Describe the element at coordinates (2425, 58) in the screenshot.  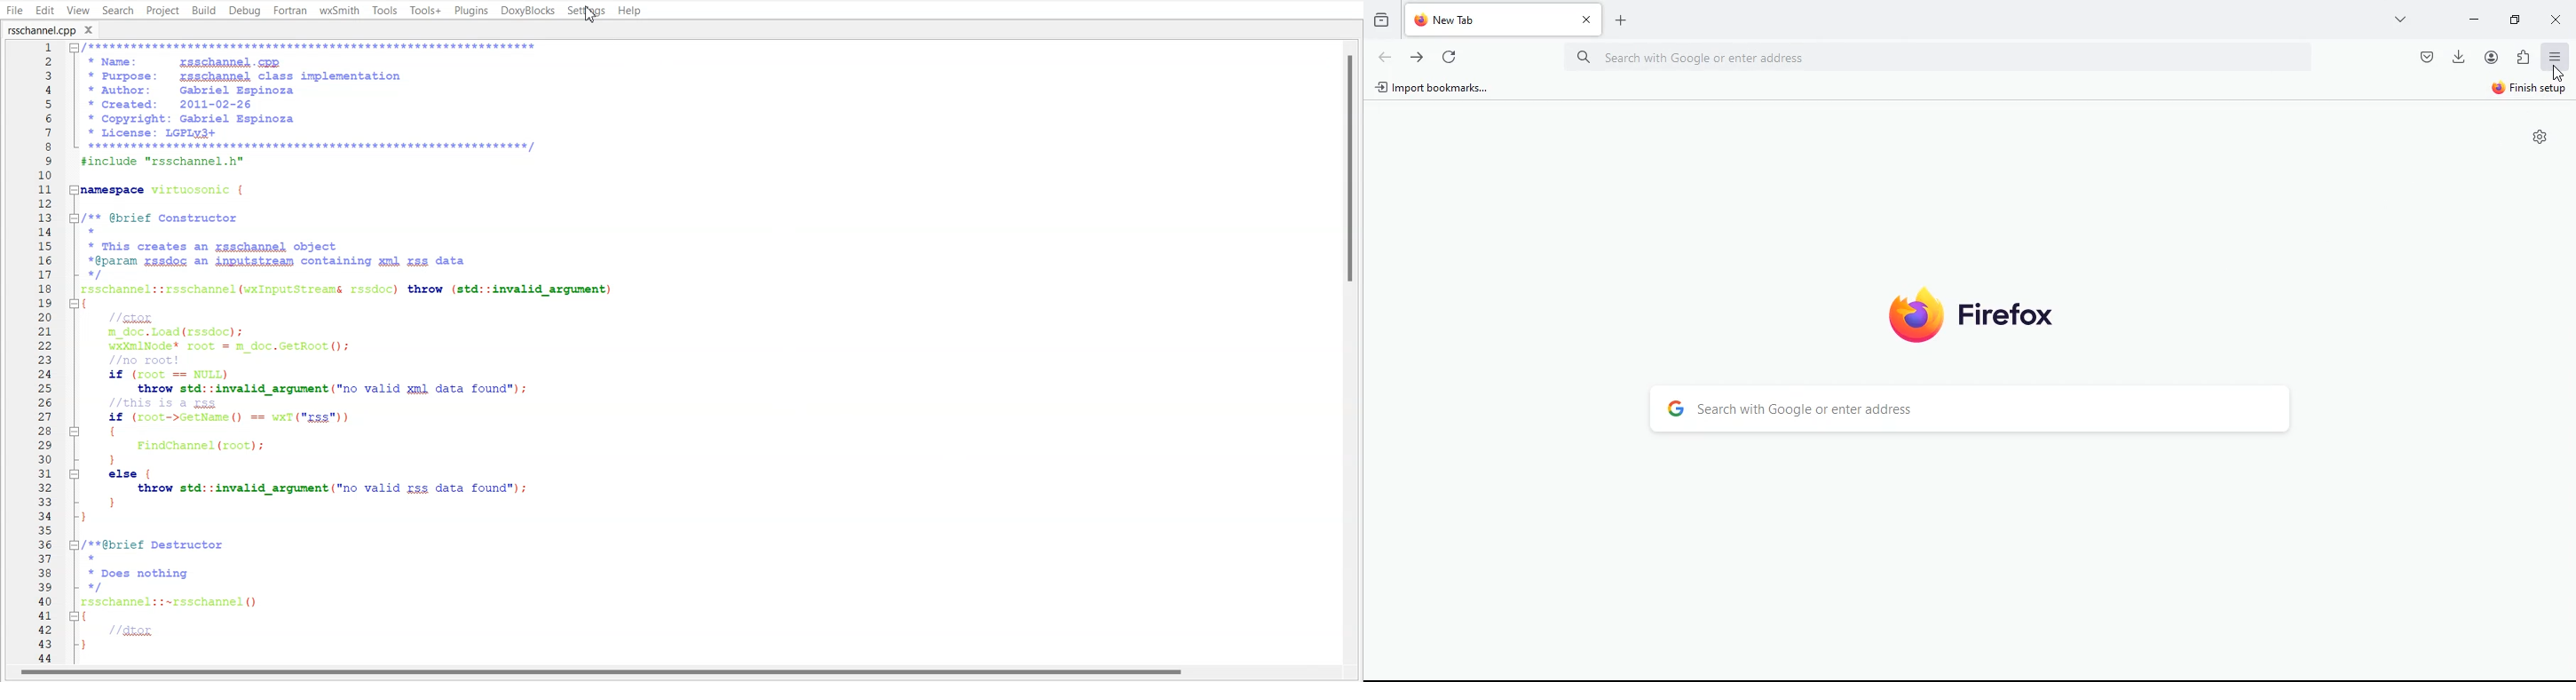
I see `pocket` at that location.